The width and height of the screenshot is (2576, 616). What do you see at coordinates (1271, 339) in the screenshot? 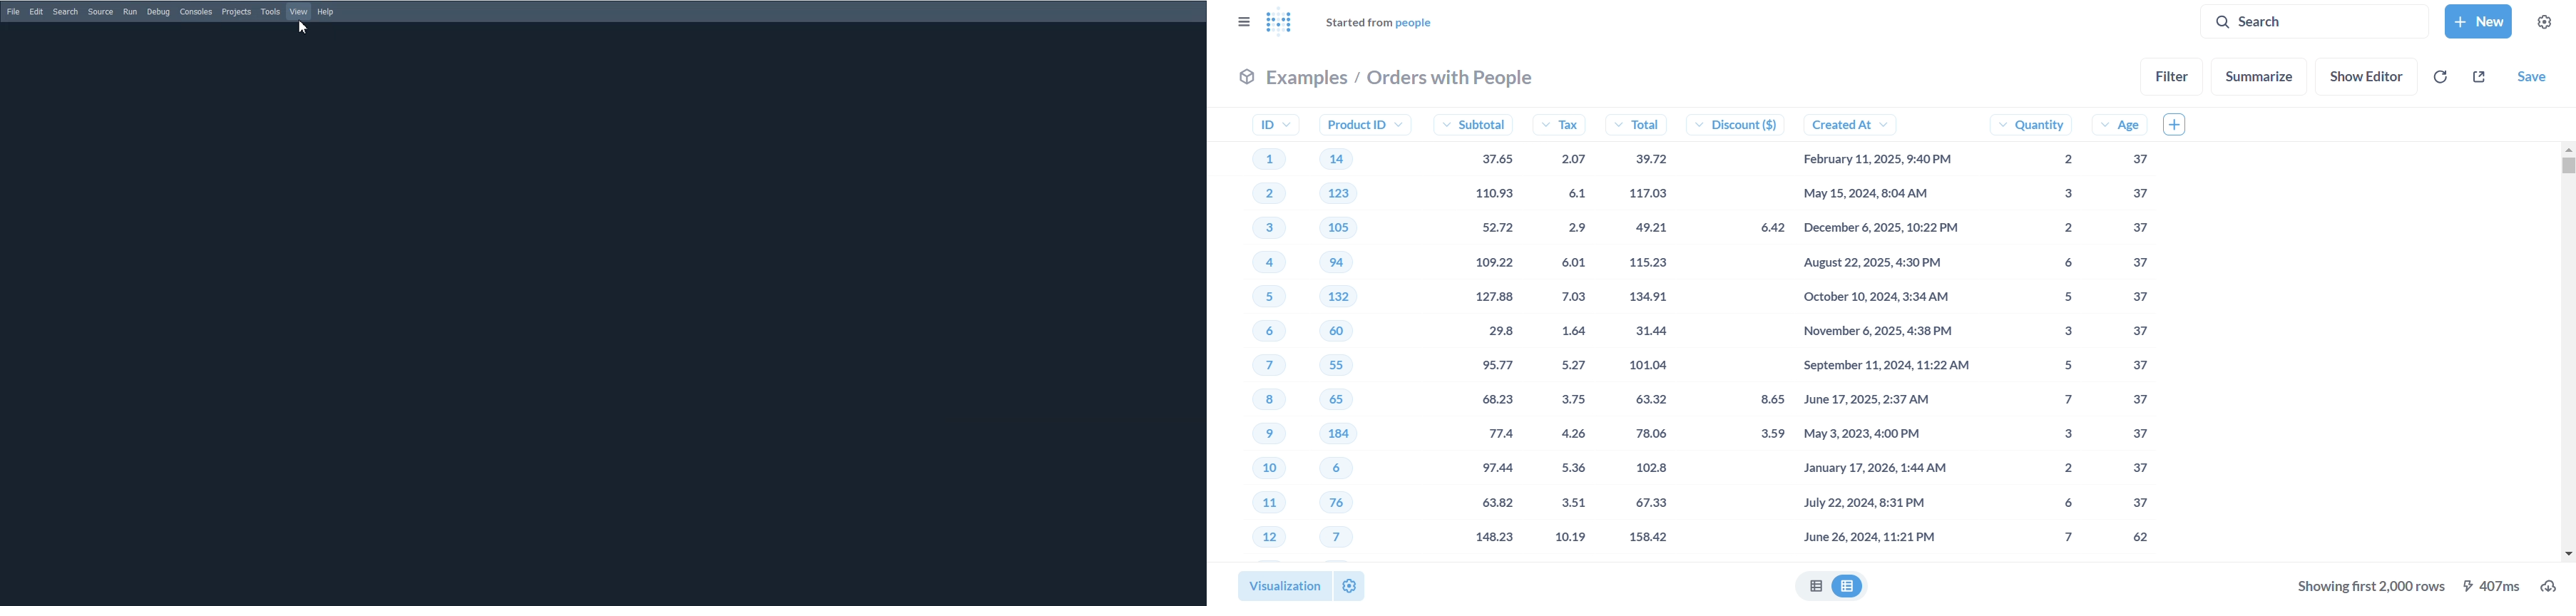
I see `ID's` at bounding box center [1271, 339].